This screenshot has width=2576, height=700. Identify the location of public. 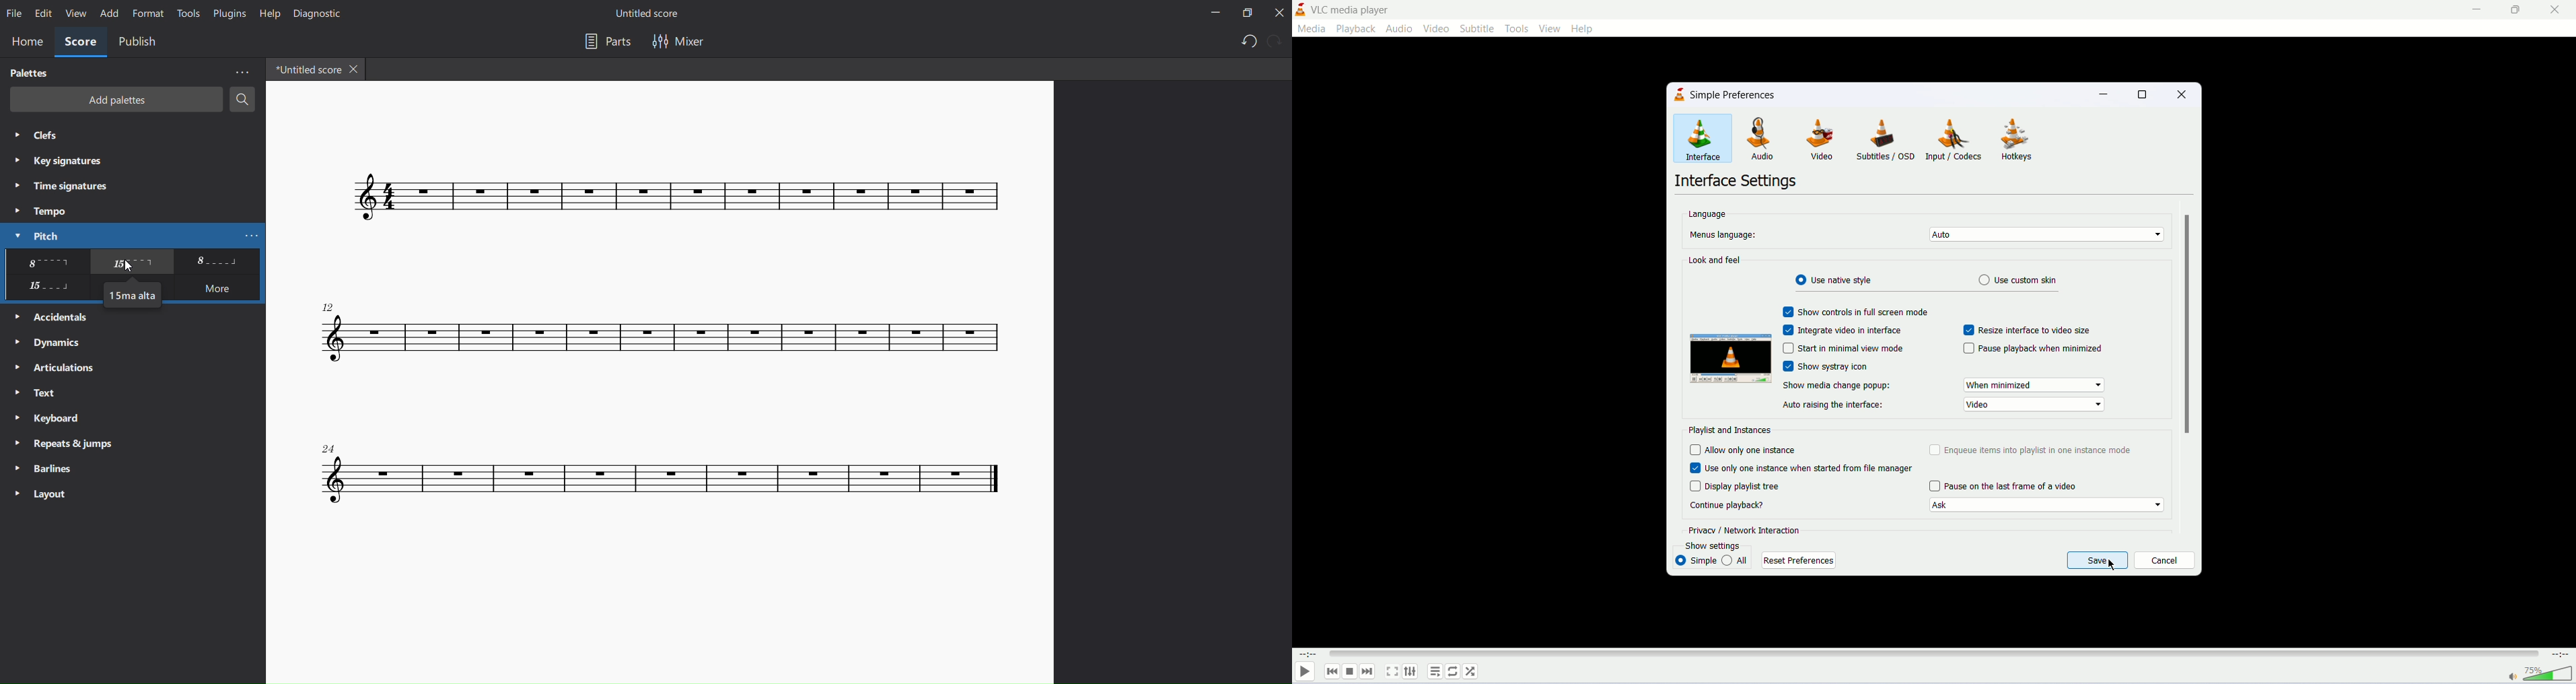
(141, 44).